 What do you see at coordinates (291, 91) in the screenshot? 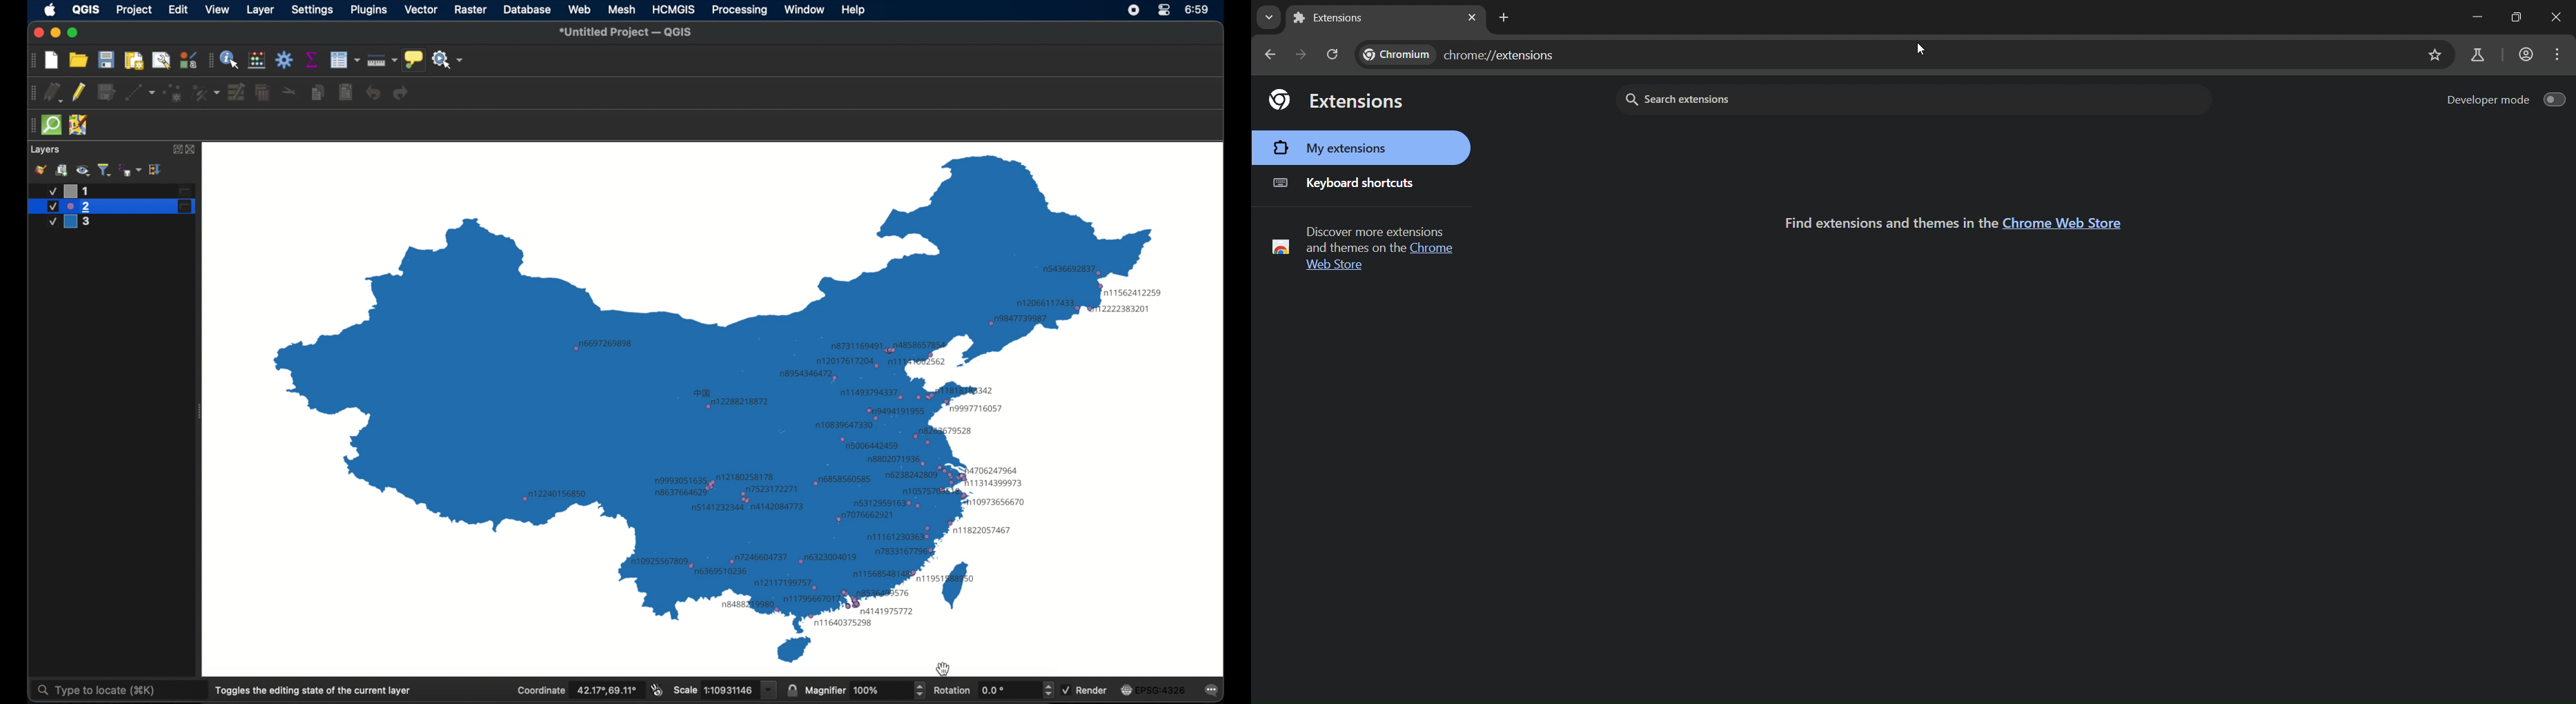
I see `cut` at bounding box center [291, 91].